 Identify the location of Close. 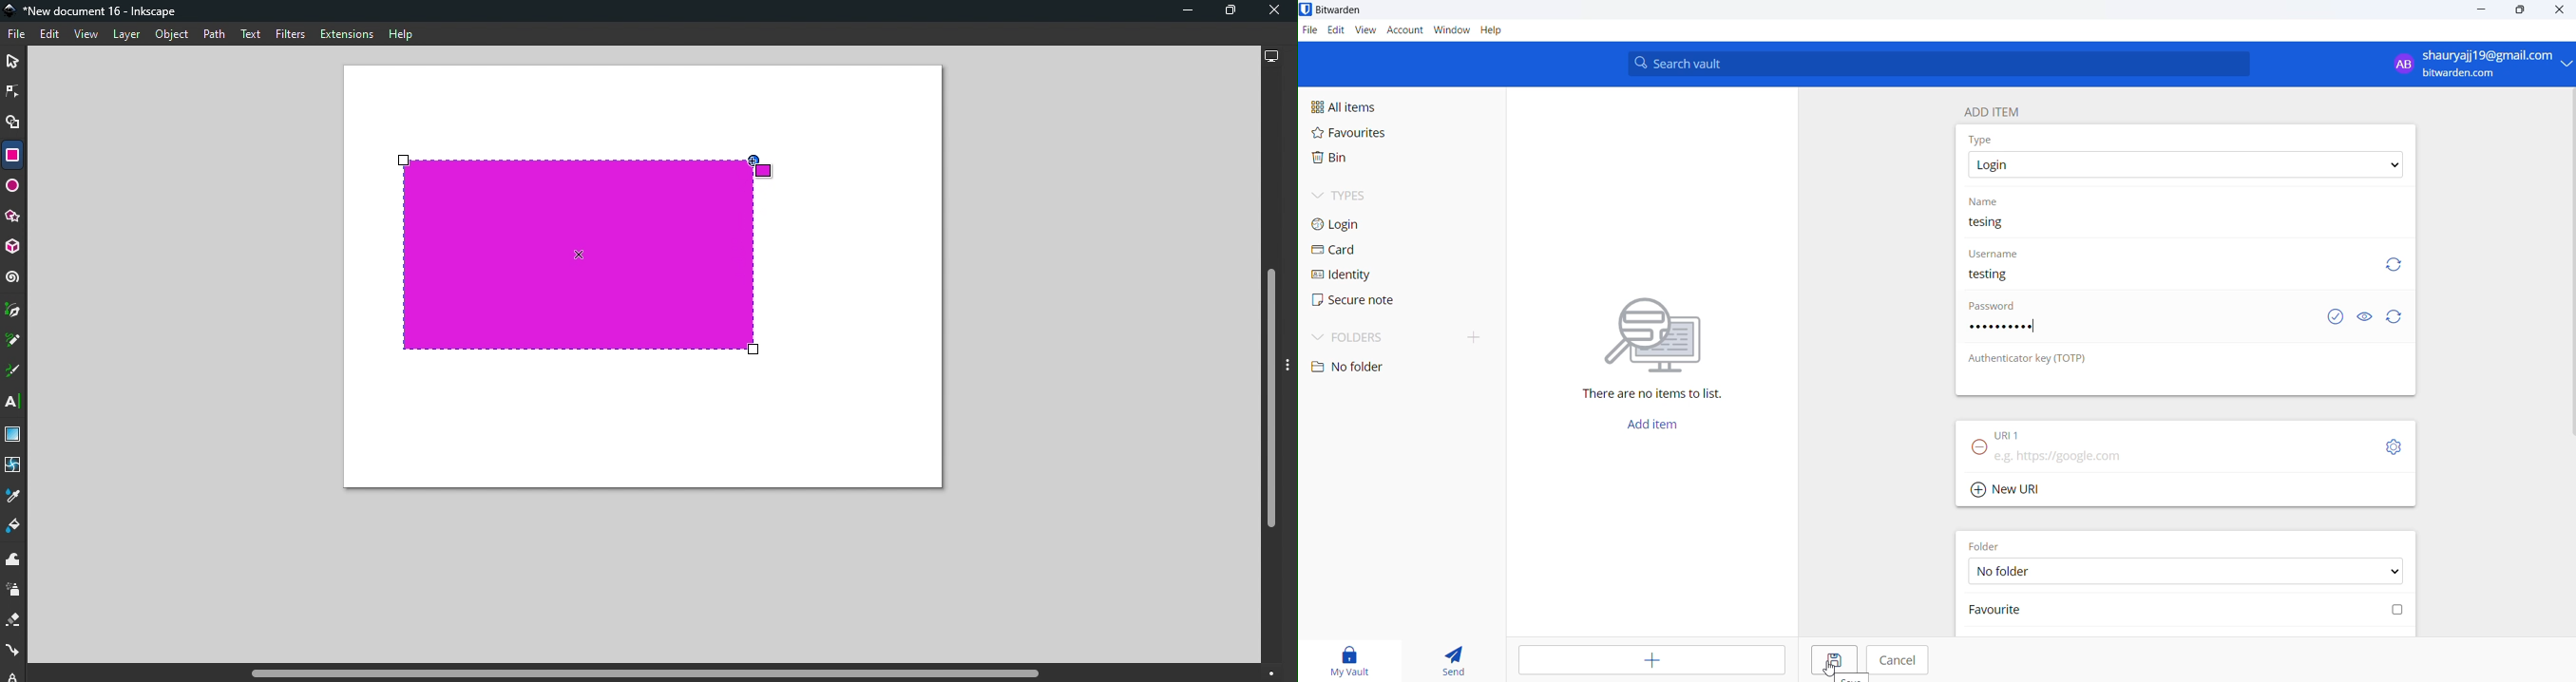
(2561, 12).